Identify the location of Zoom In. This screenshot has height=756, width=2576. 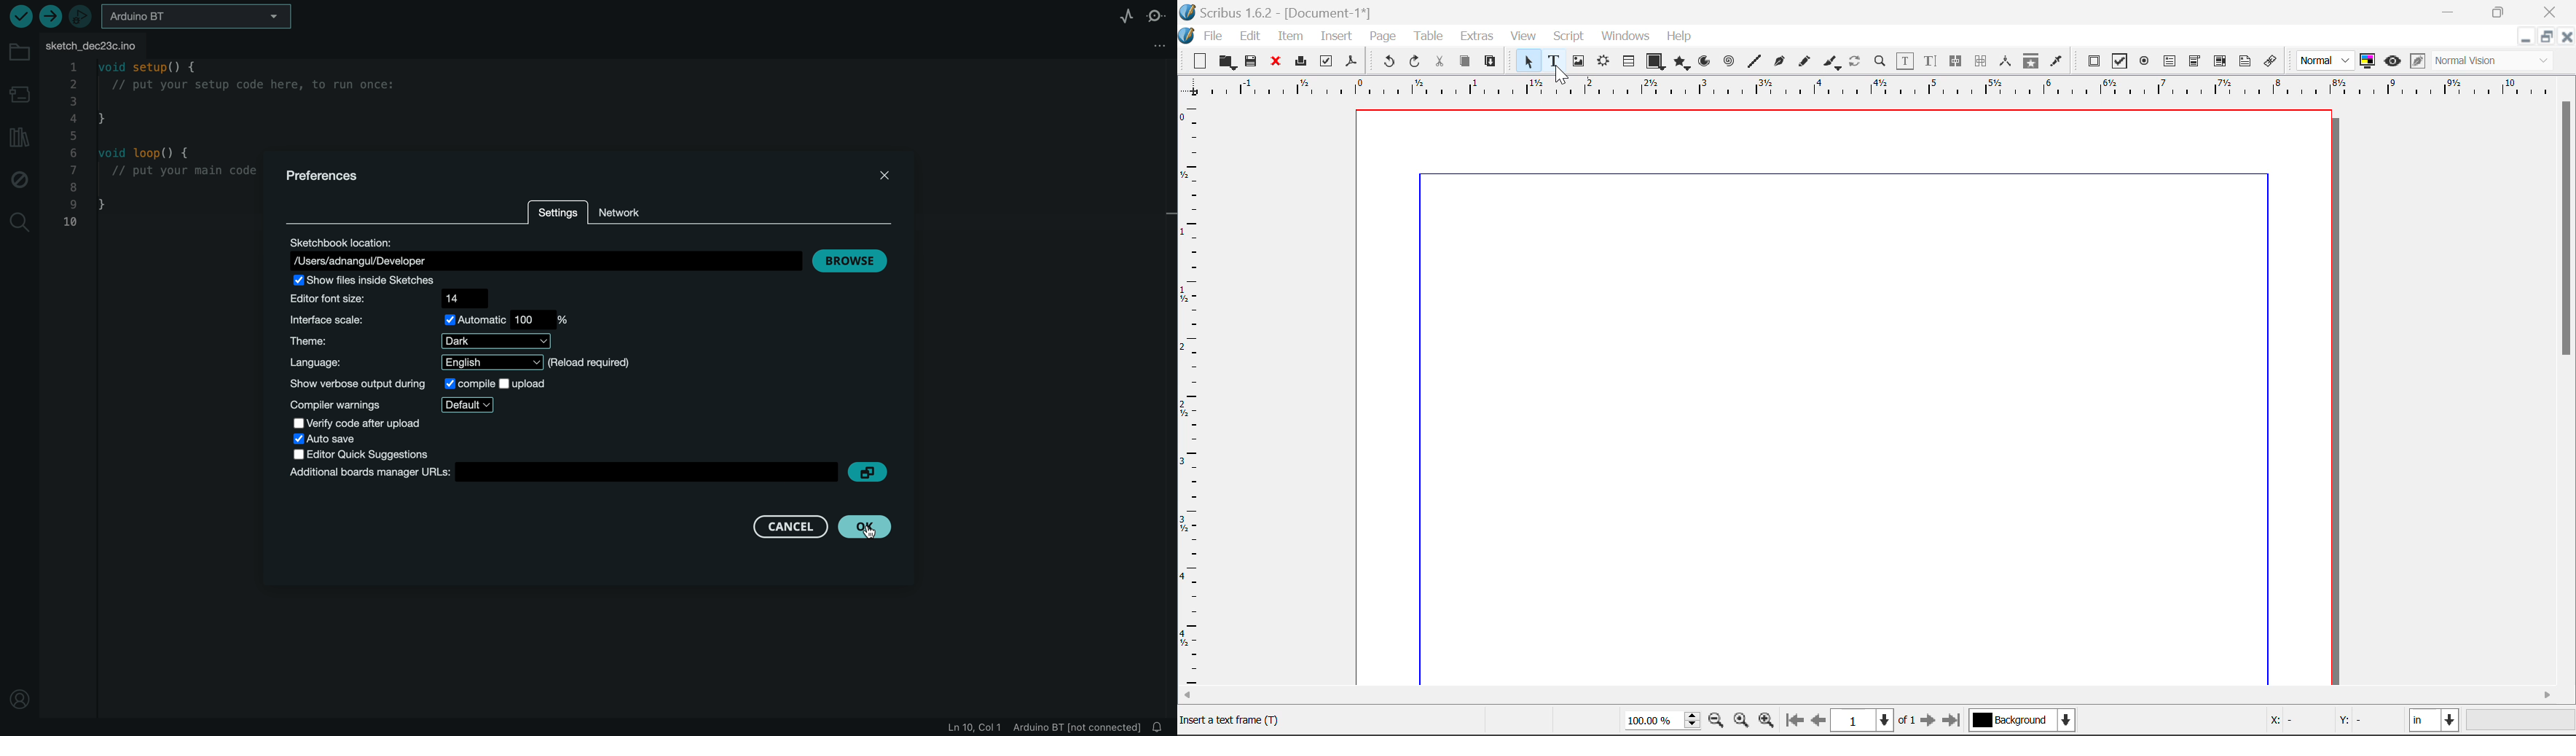
(1767, 722).